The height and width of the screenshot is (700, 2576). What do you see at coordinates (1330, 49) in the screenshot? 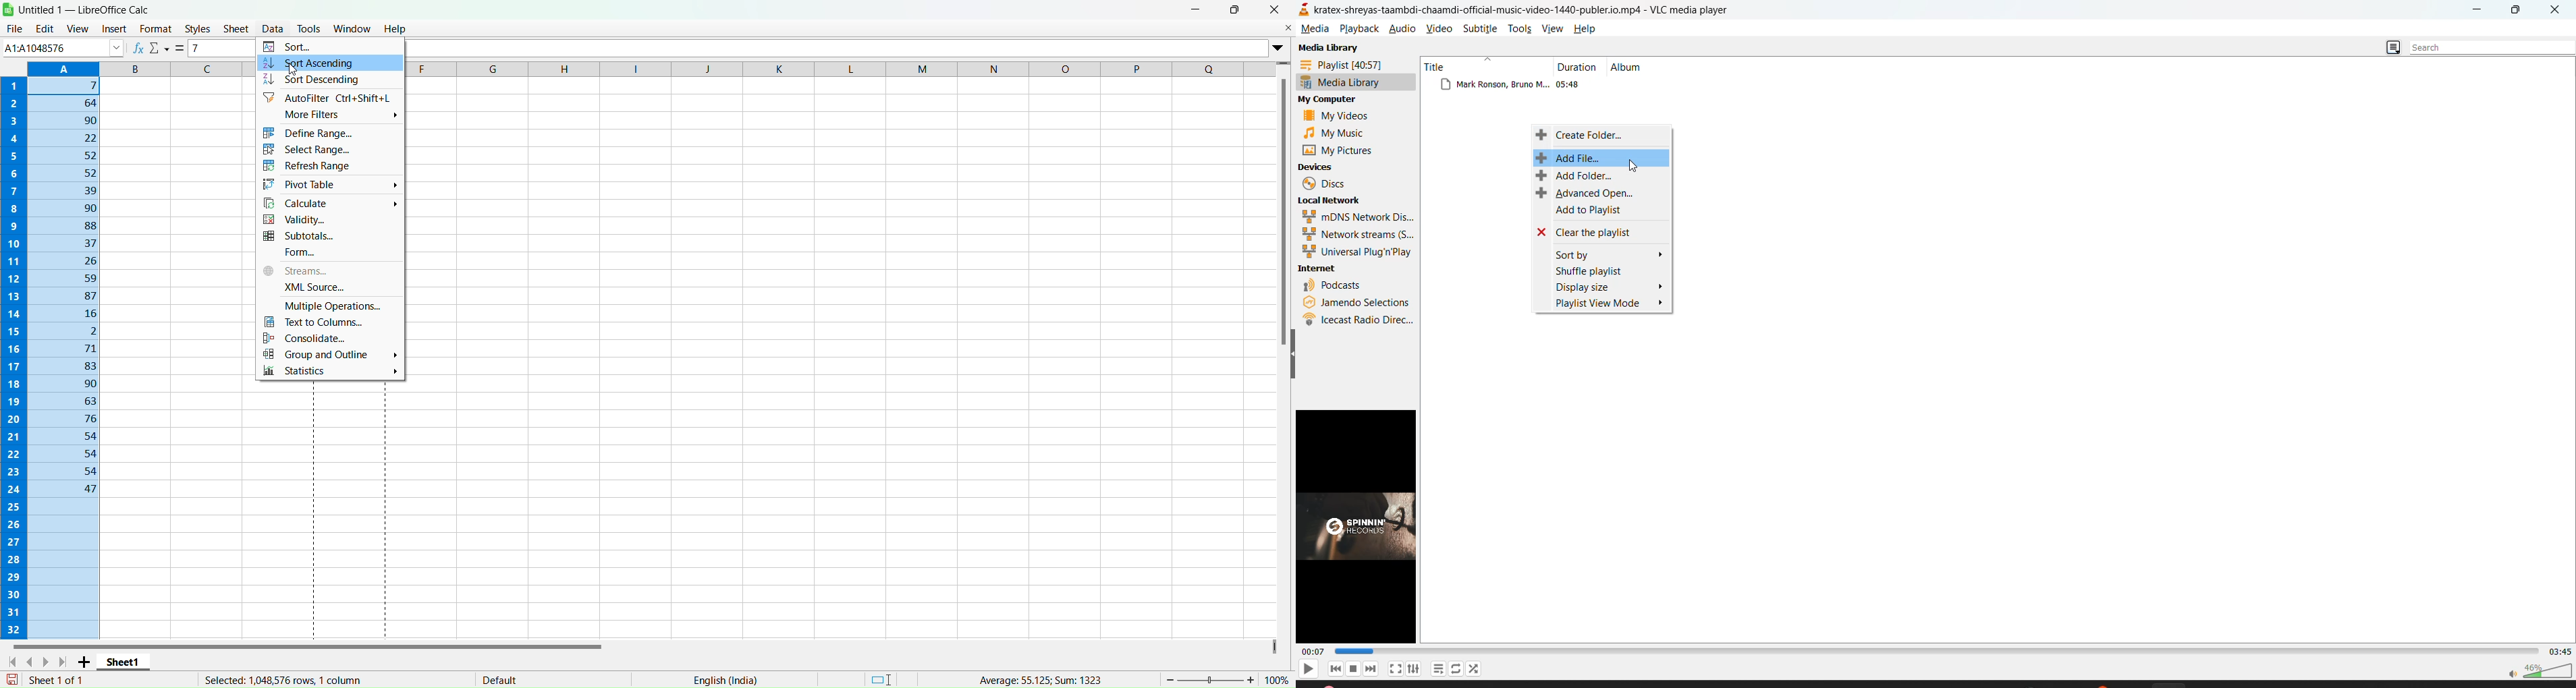
I see `media library` at bounding box center [1330, 49].